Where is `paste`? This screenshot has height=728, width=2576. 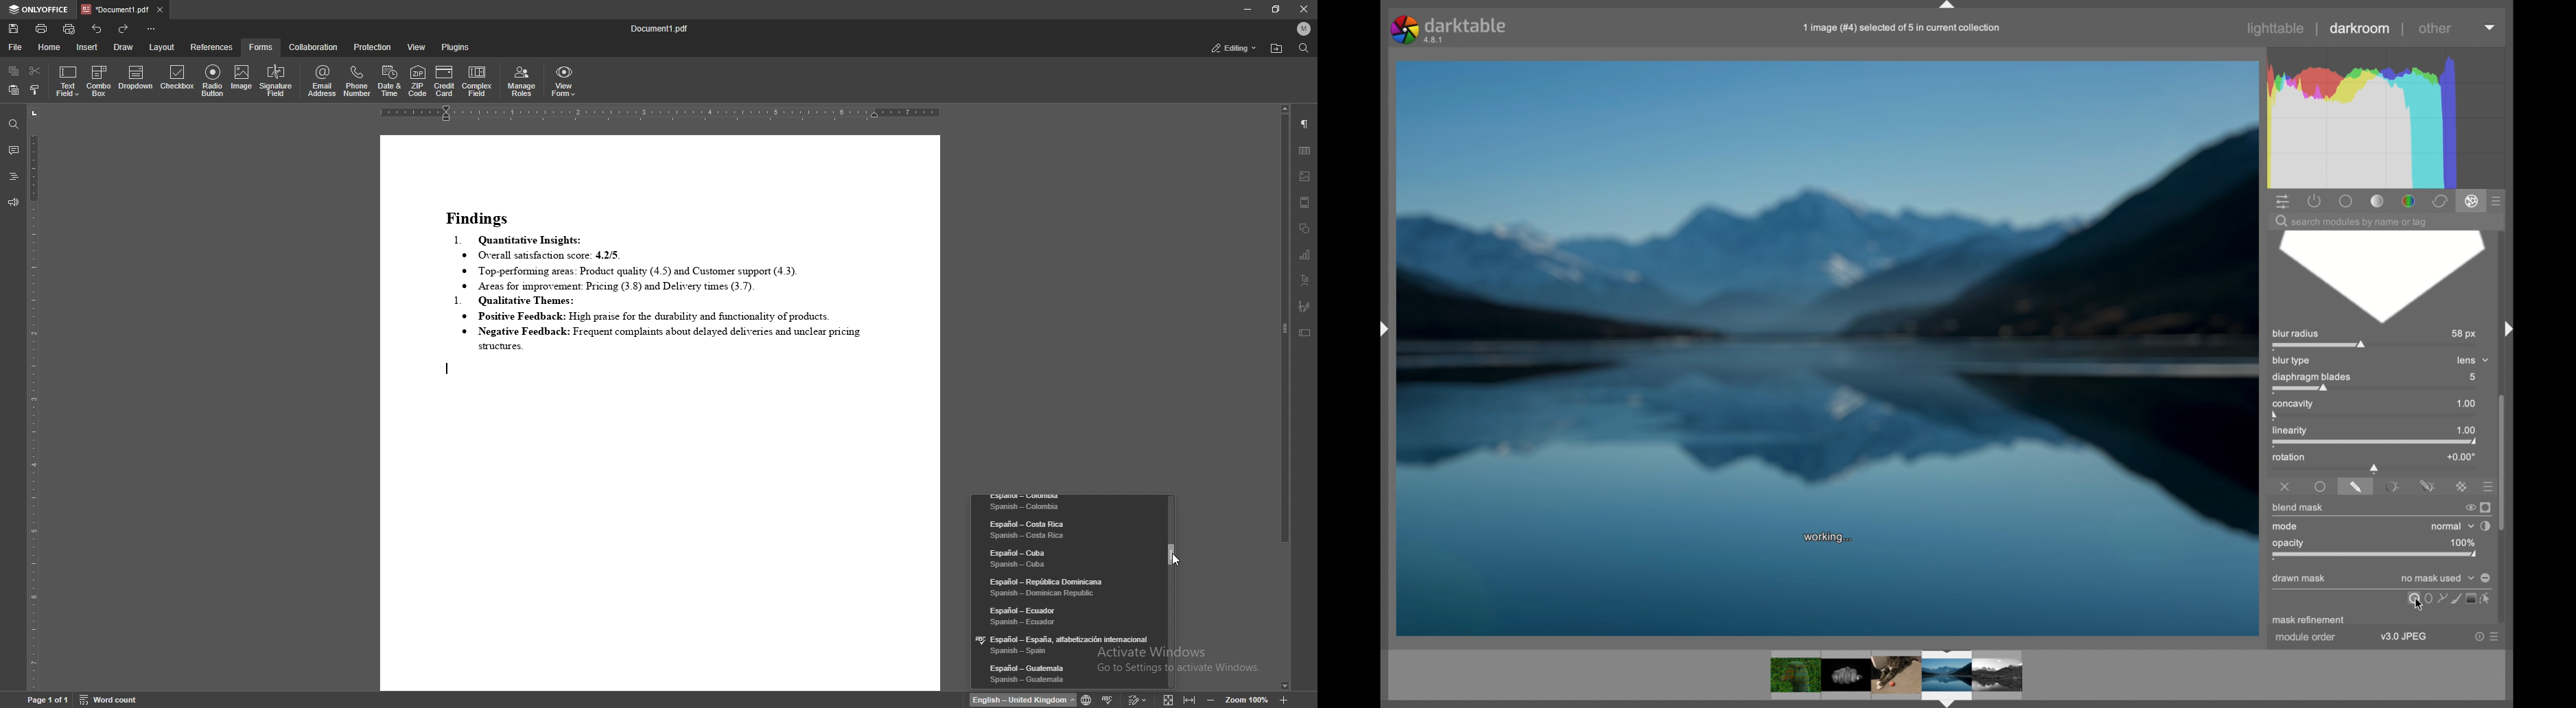
paste is located at coordinates (14, 90).